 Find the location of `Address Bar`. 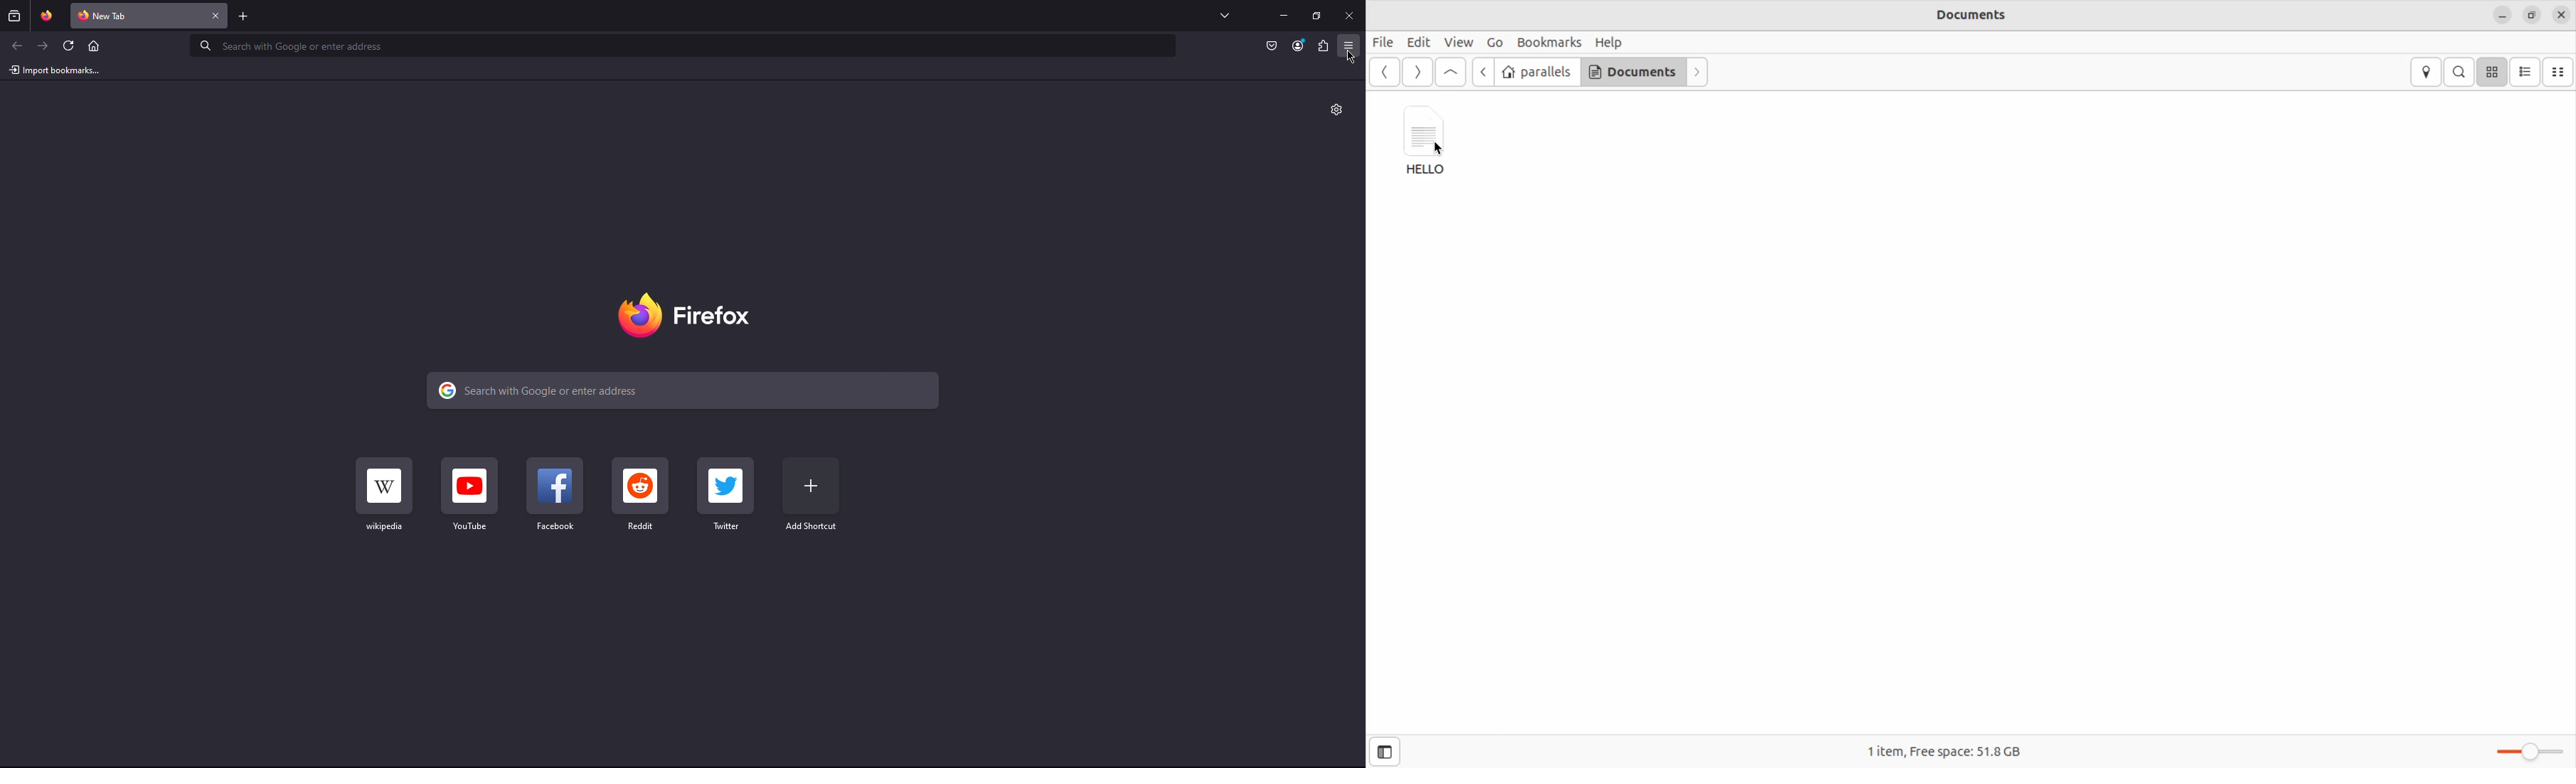

Address Bar is located at coordinates (682, 45).